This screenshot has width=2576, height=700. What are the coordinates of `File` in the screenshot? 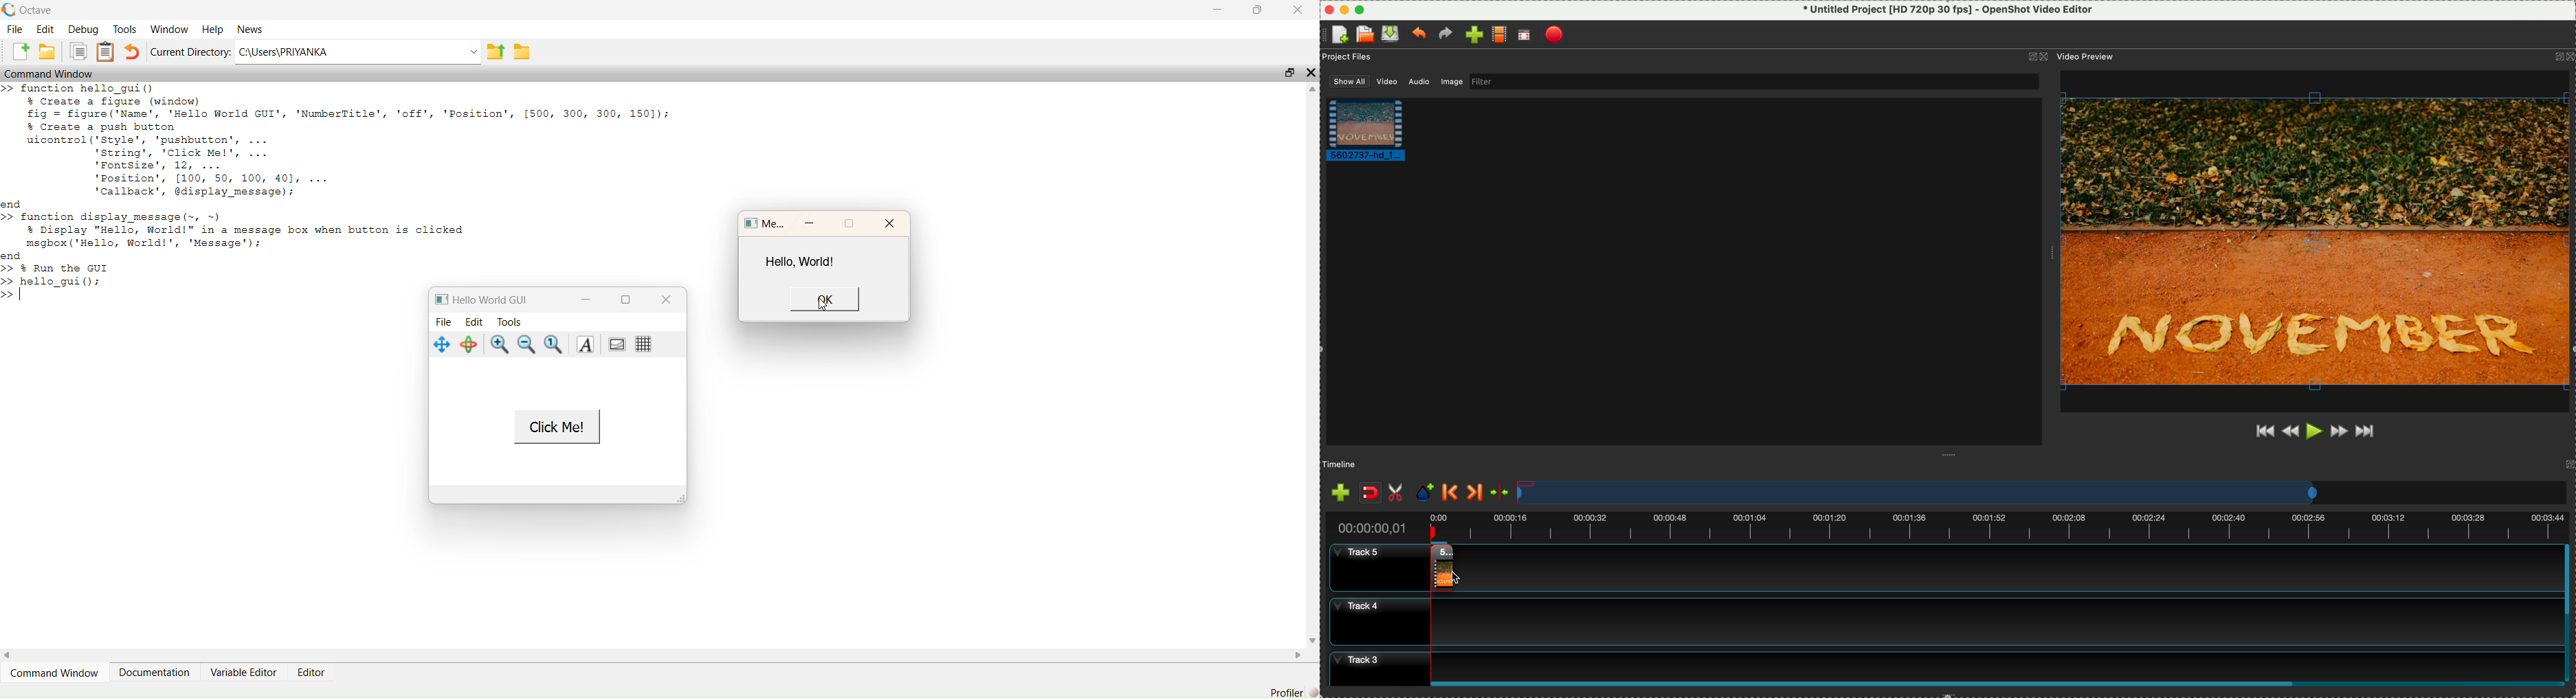 It's located at (445, 322).